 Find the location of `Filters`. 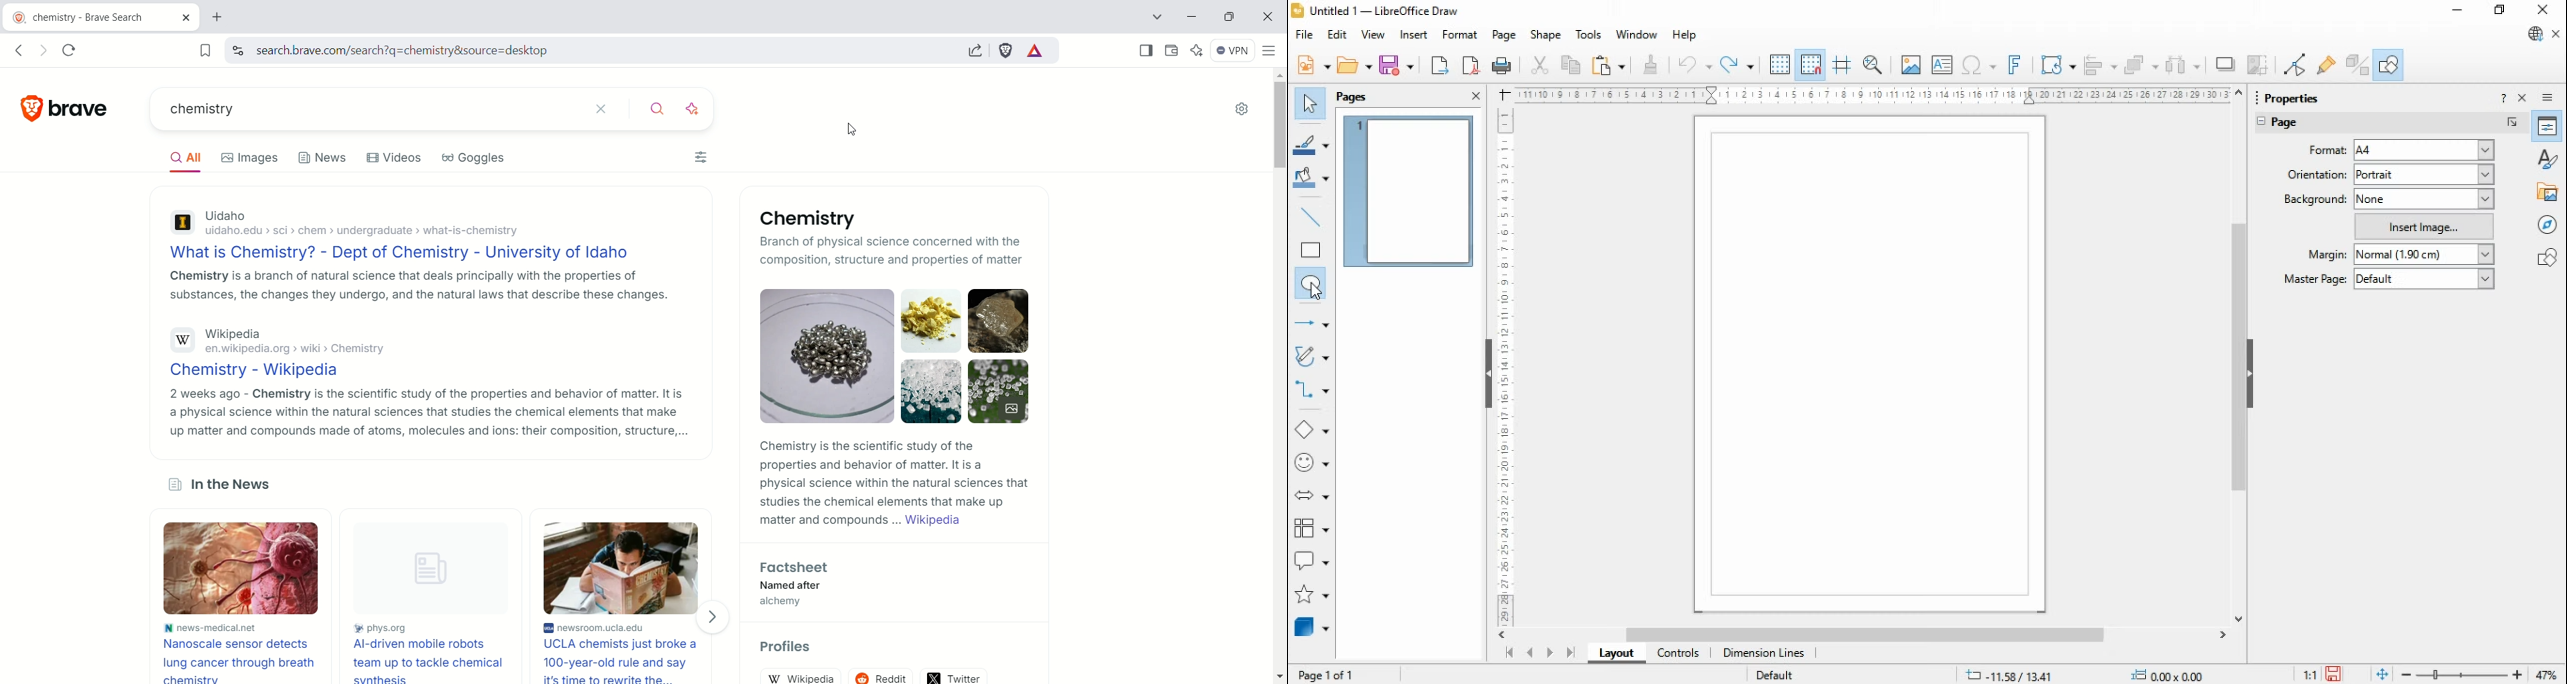

Filters is located at coordinates (705, 155).